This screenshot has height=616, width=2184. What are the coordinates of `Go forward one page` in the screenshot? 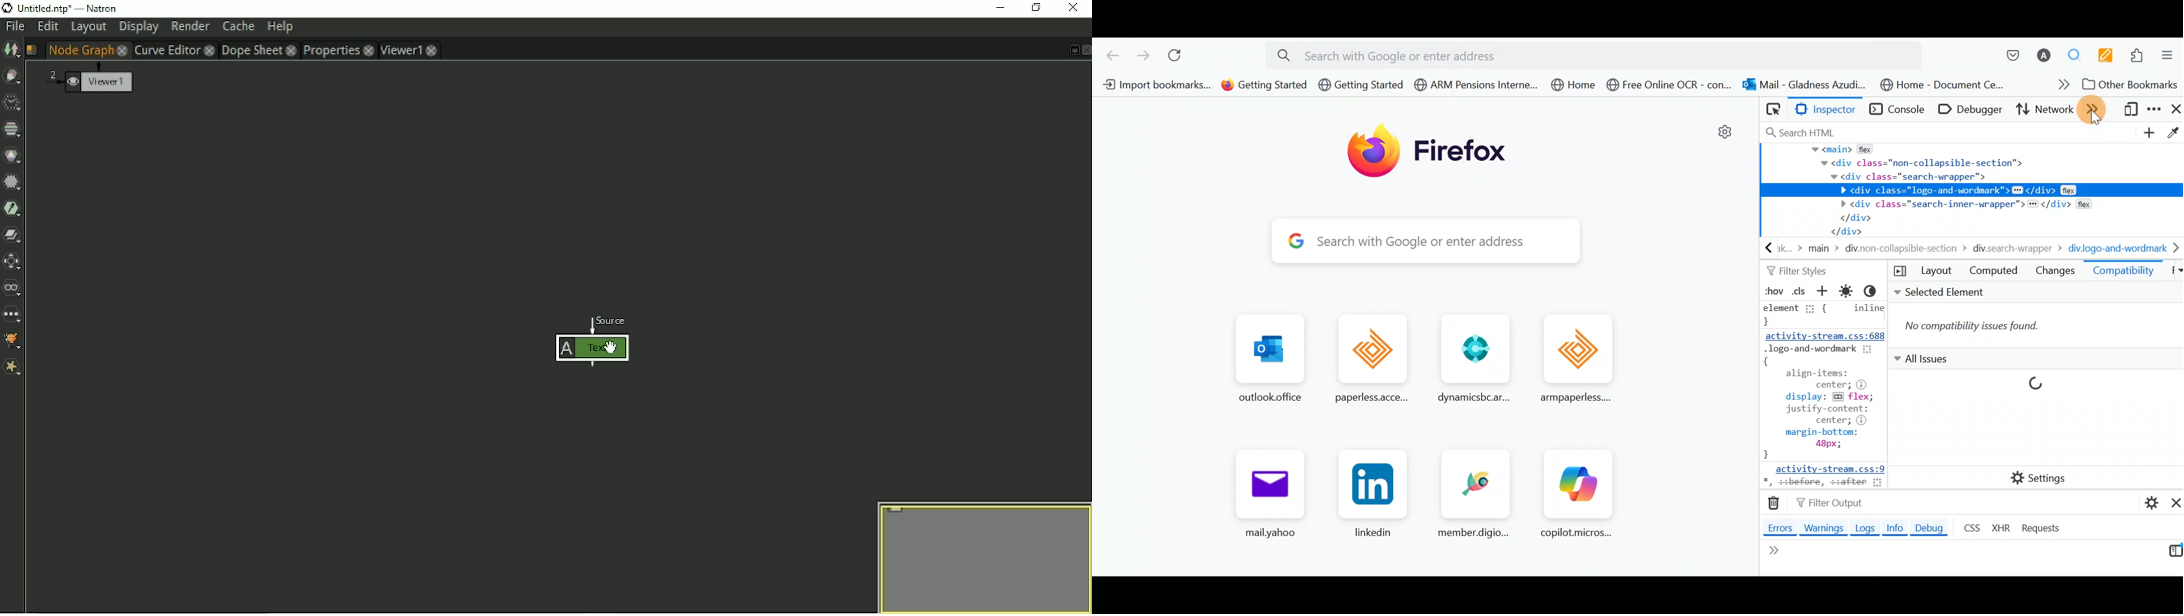 It's located at (1143, 56).